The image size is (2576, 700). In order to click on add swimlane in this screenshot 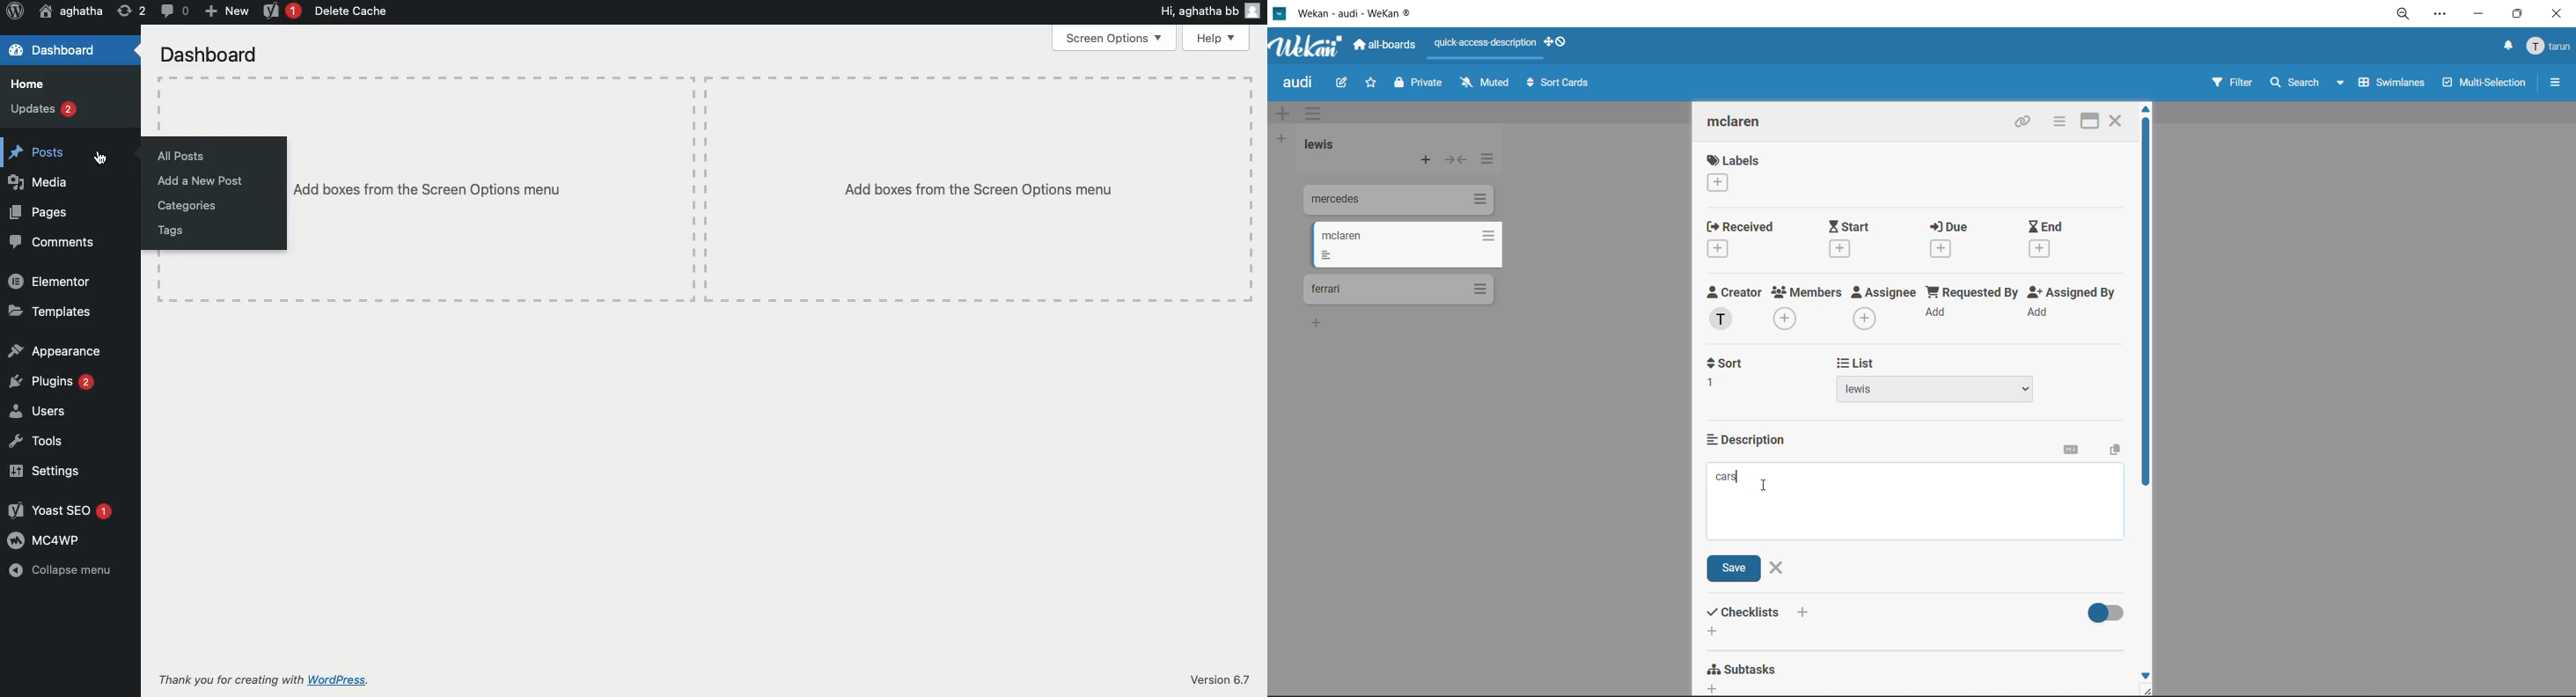, I will do `click(1286, 114)`.